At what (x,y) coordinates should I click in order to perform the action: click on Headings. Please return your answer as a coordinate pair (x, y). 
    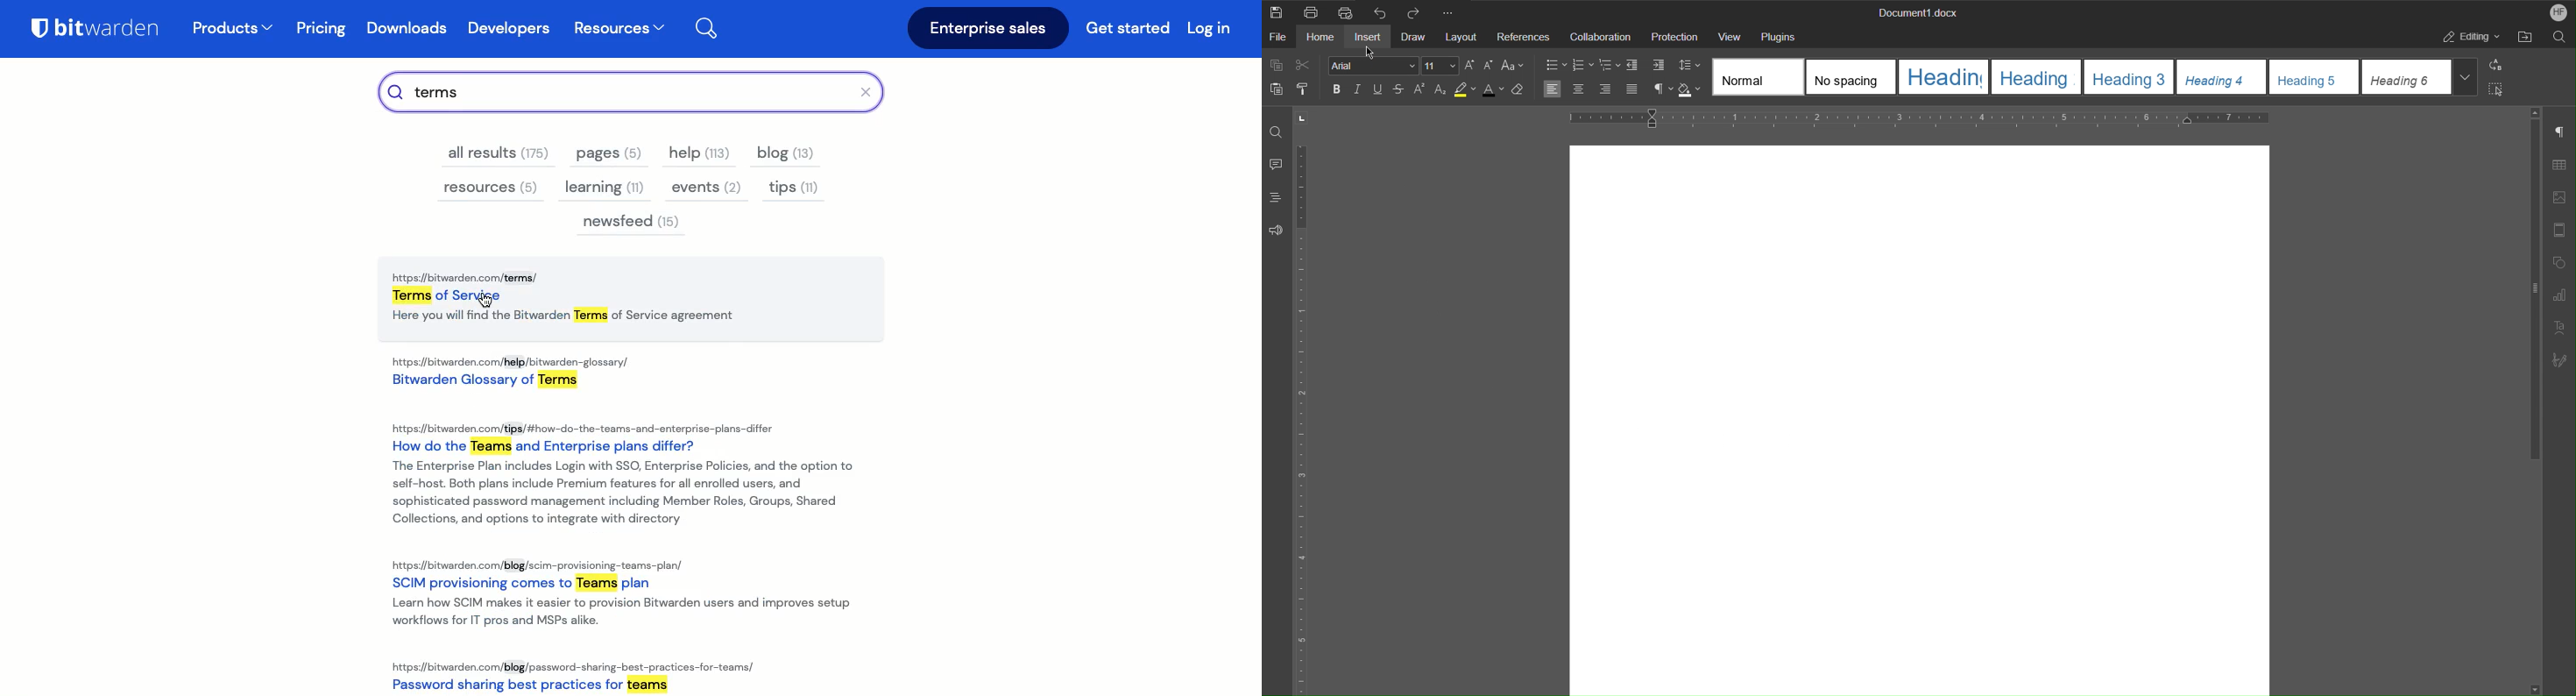
    Looking at the image, I should click on (1277, 198).